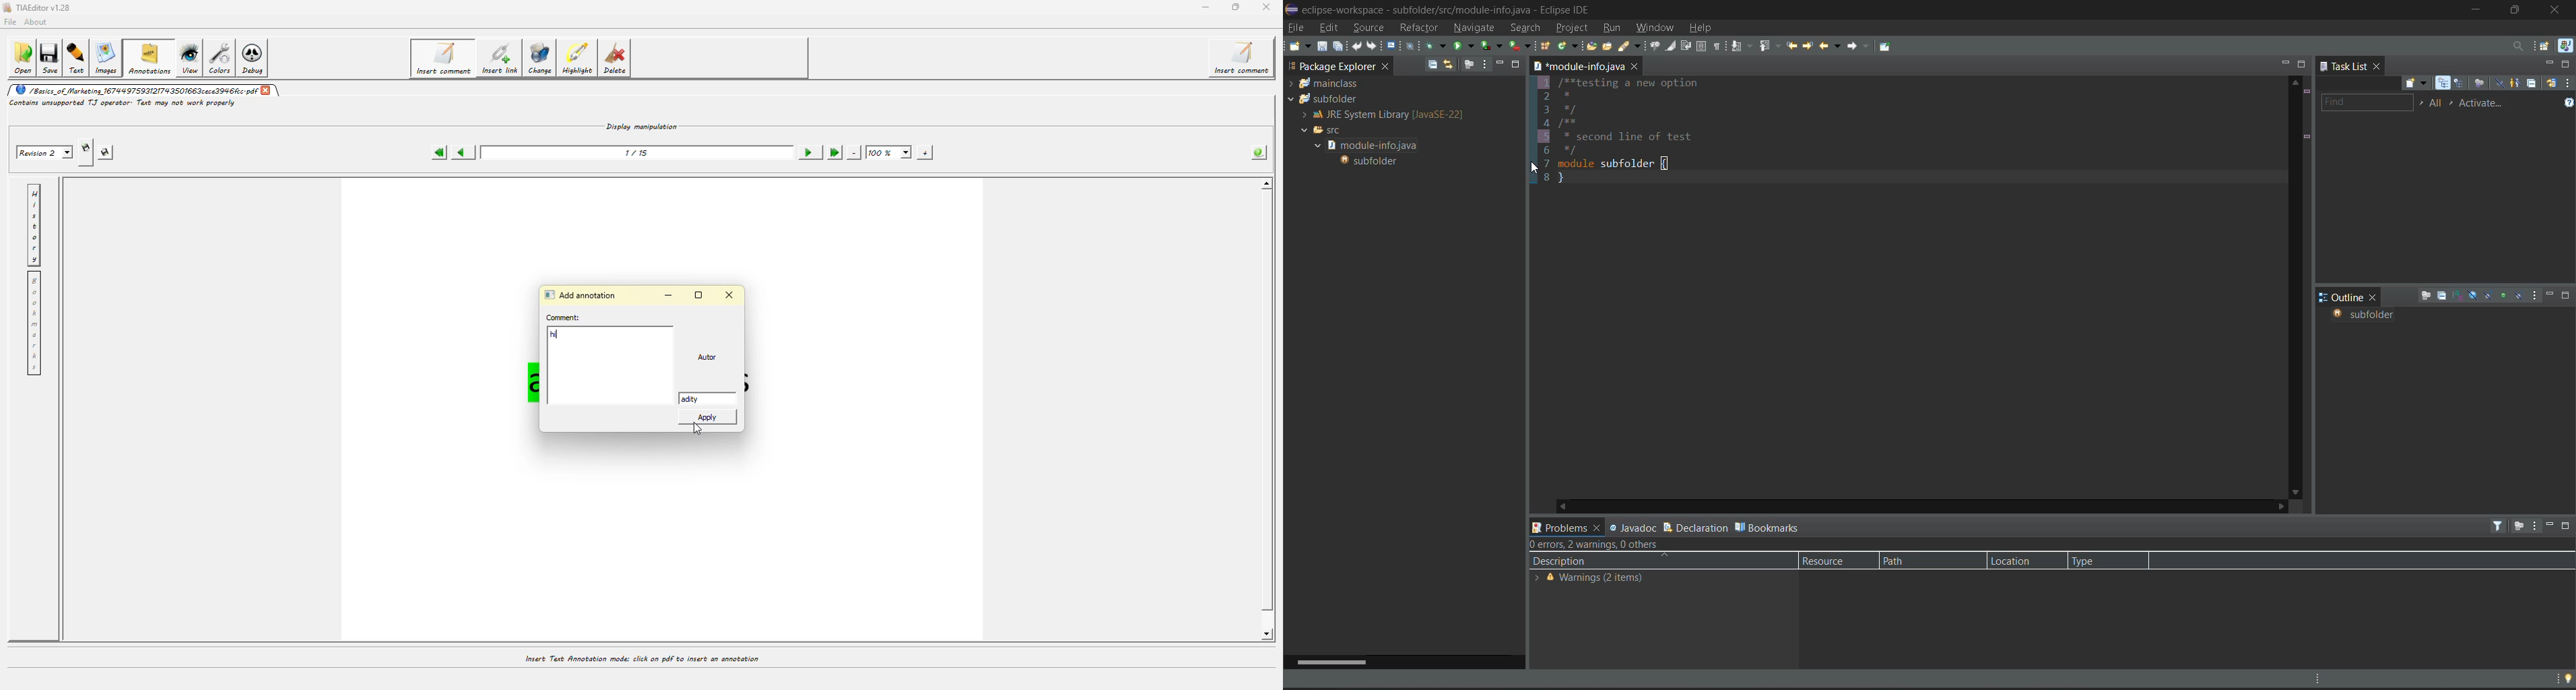 The height and width of the screenshot is (700, 2576). Describe the element at coordinates (2500, 526) in the screenshot. I see `filters` at that location.